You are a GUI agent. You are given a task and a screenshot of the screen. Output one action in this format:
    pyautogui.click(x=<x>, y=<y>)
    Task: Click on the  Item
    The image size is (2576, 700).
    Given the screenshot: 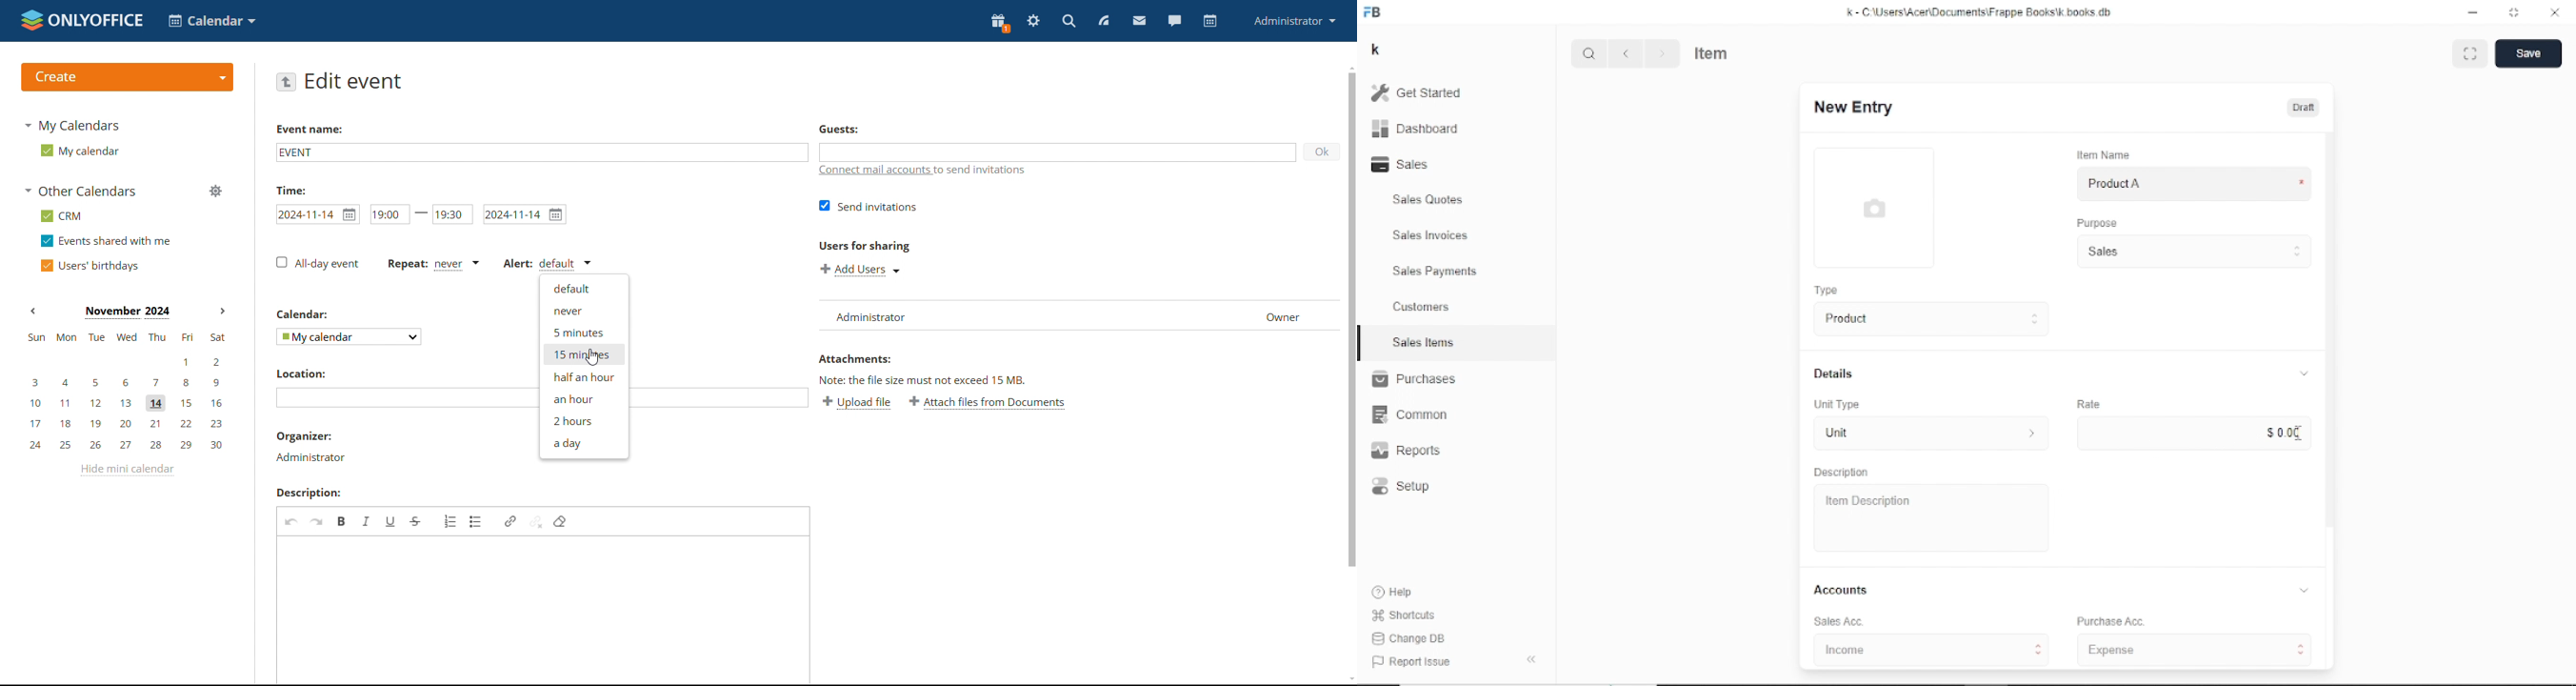 What is the action you would take?
    pyautogui.click(x=1712, y=51)
    